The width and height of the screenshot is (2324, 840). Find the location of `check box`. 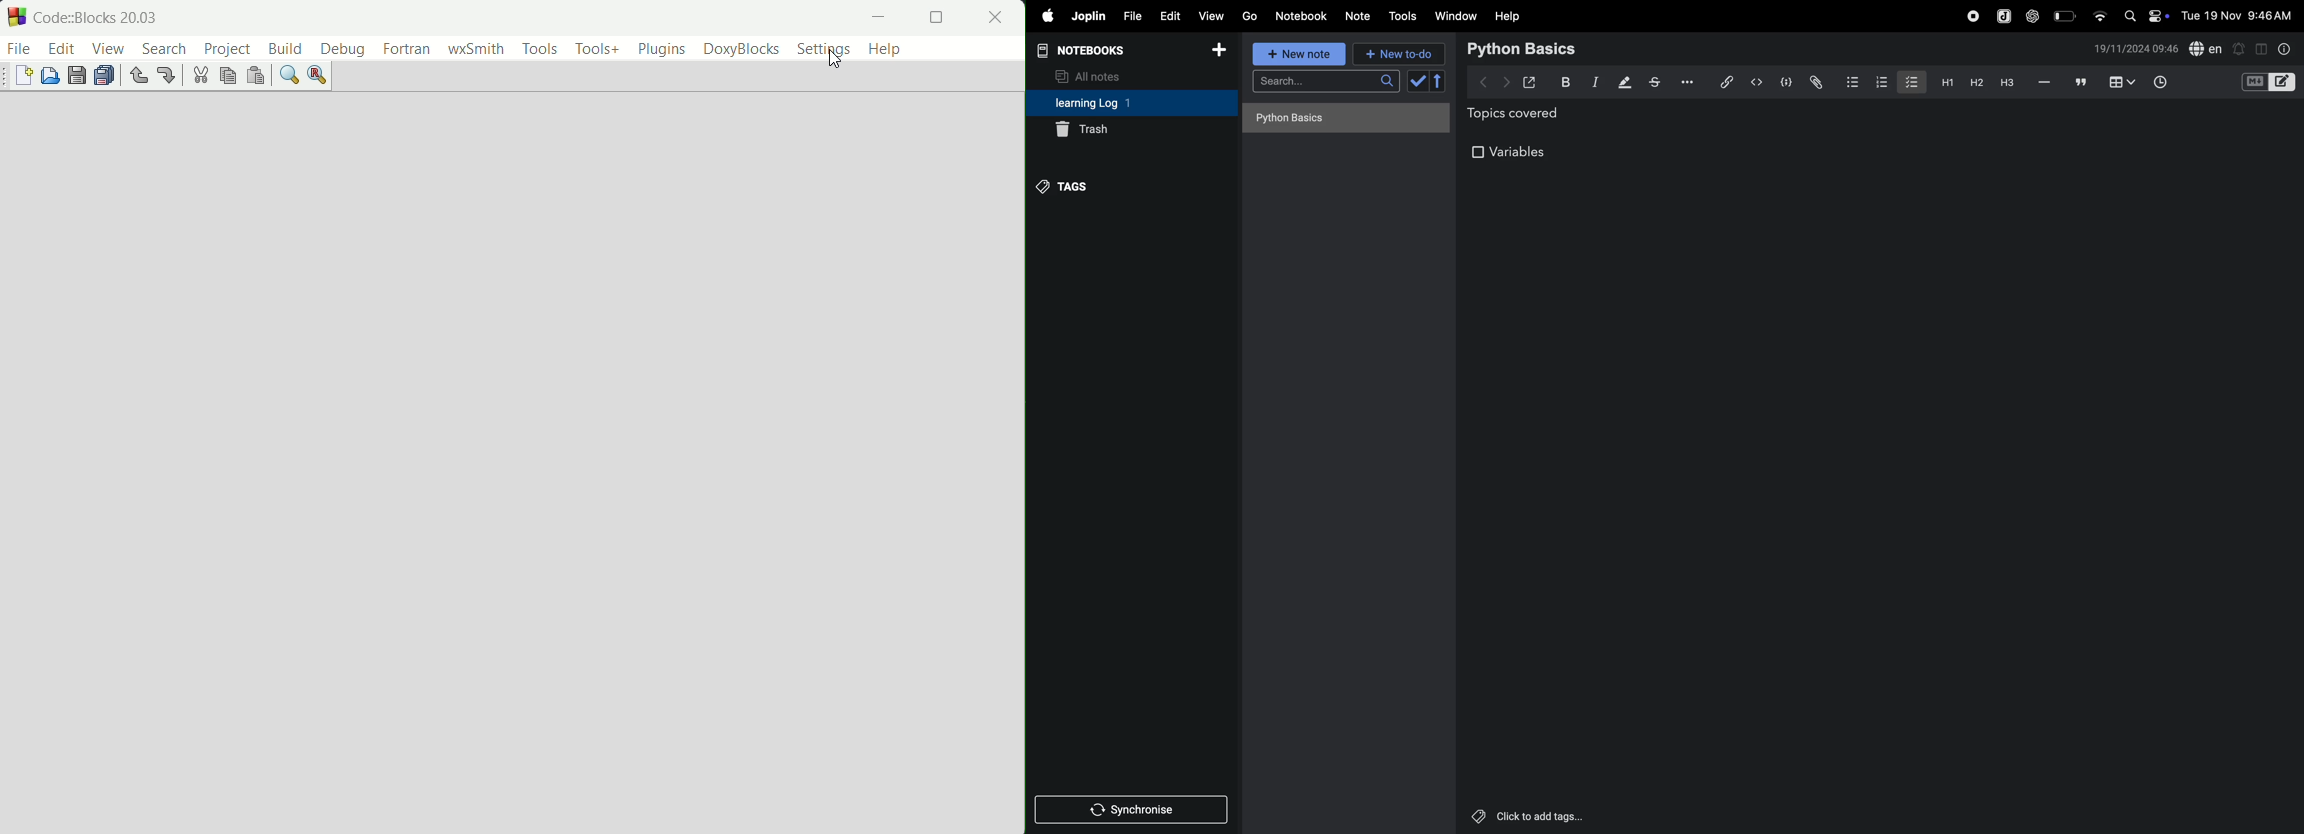

check box is located at coordinates (1429, 81).